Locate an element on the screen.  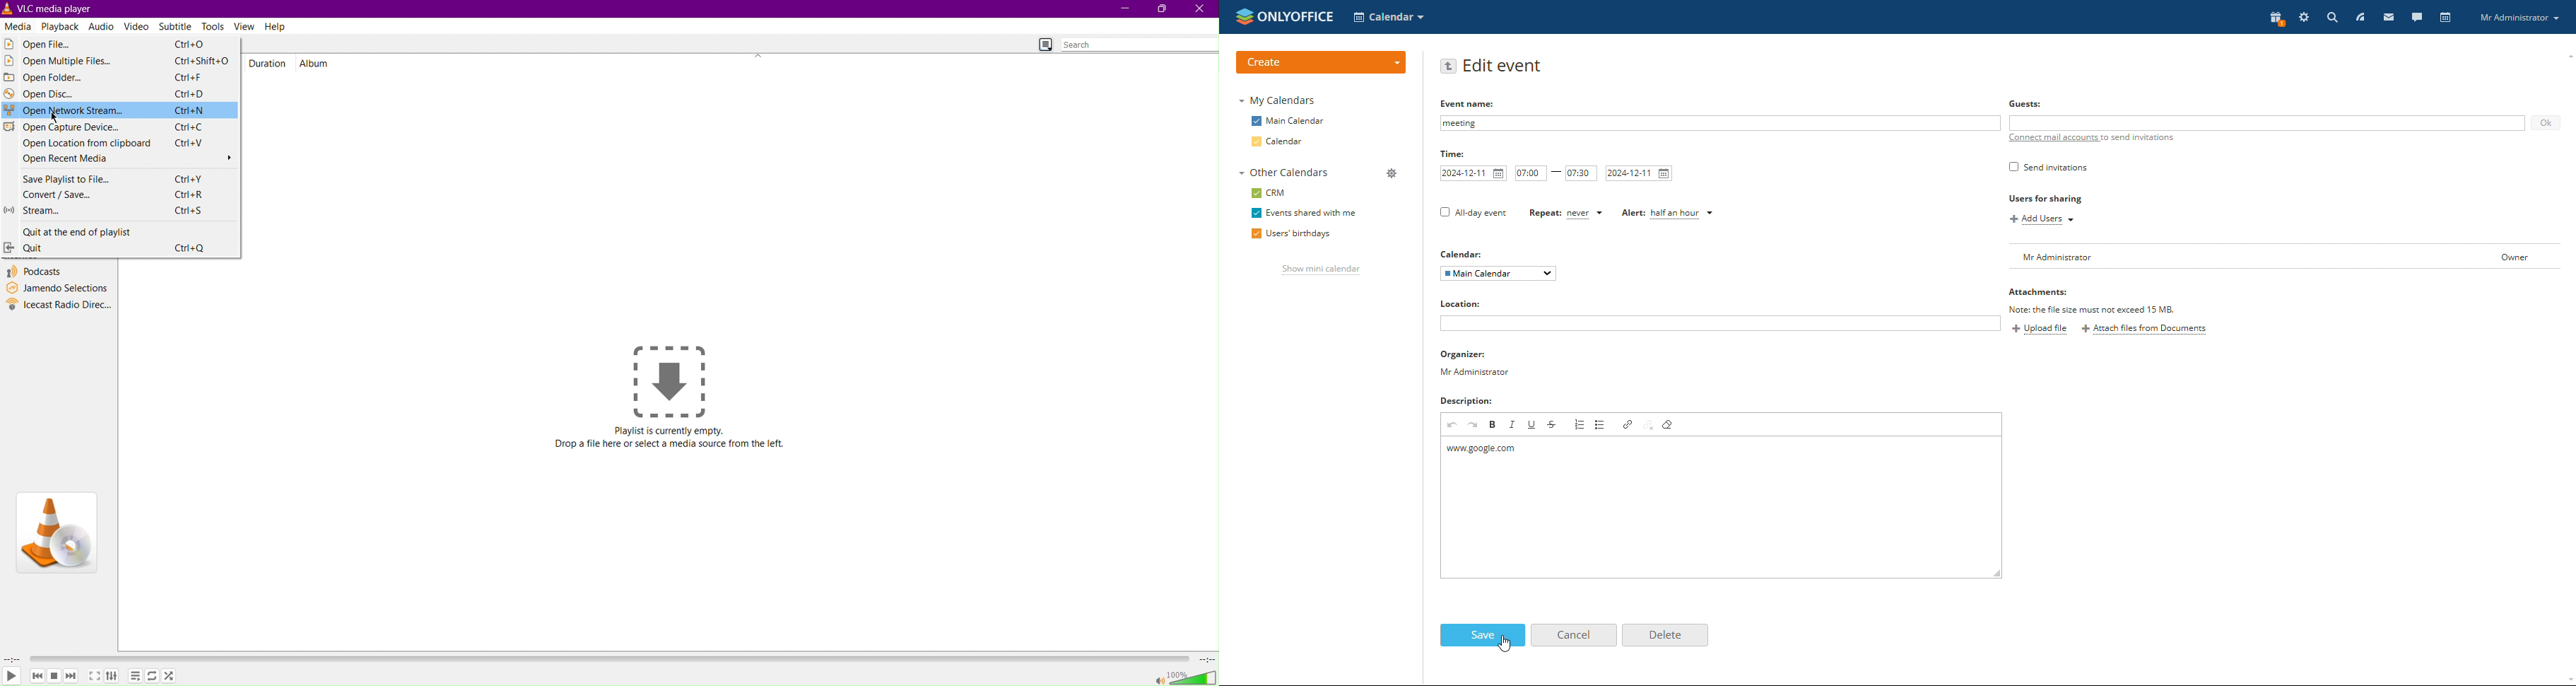
link is located at coordinates (1628, 424).